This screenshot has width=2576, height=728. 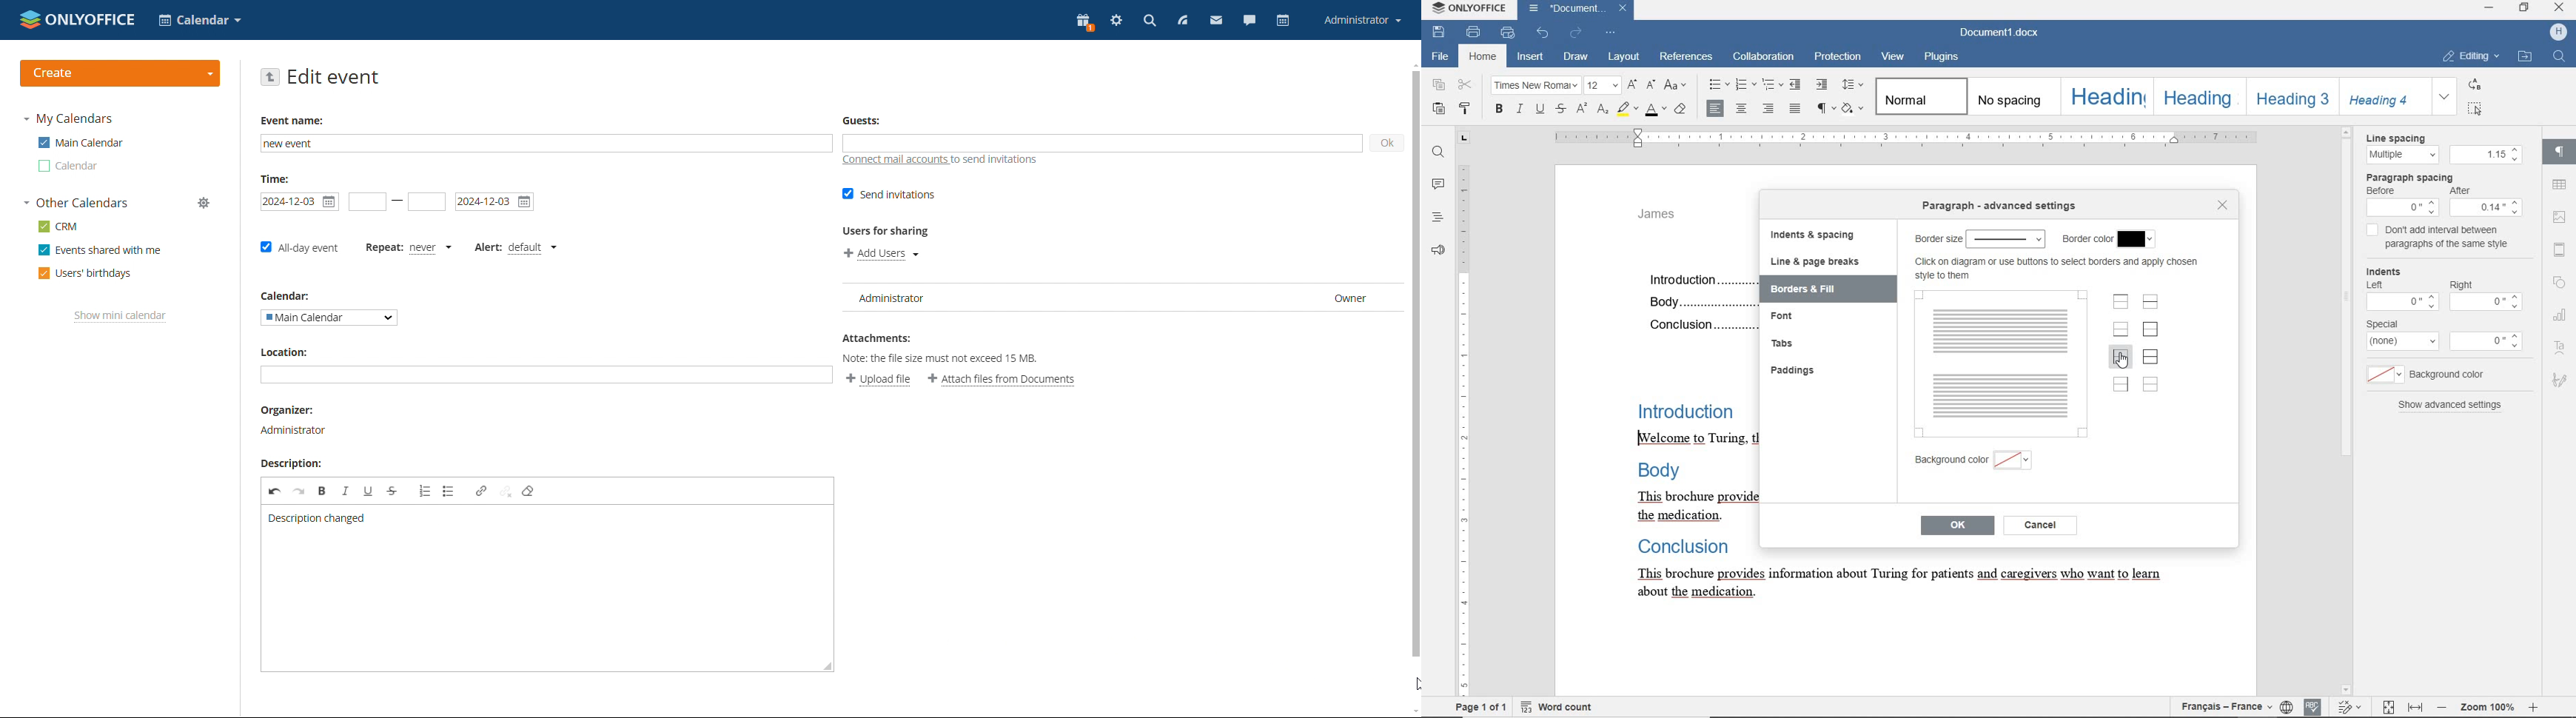 I want to click on zoom out, so click(x=2534, y=708).